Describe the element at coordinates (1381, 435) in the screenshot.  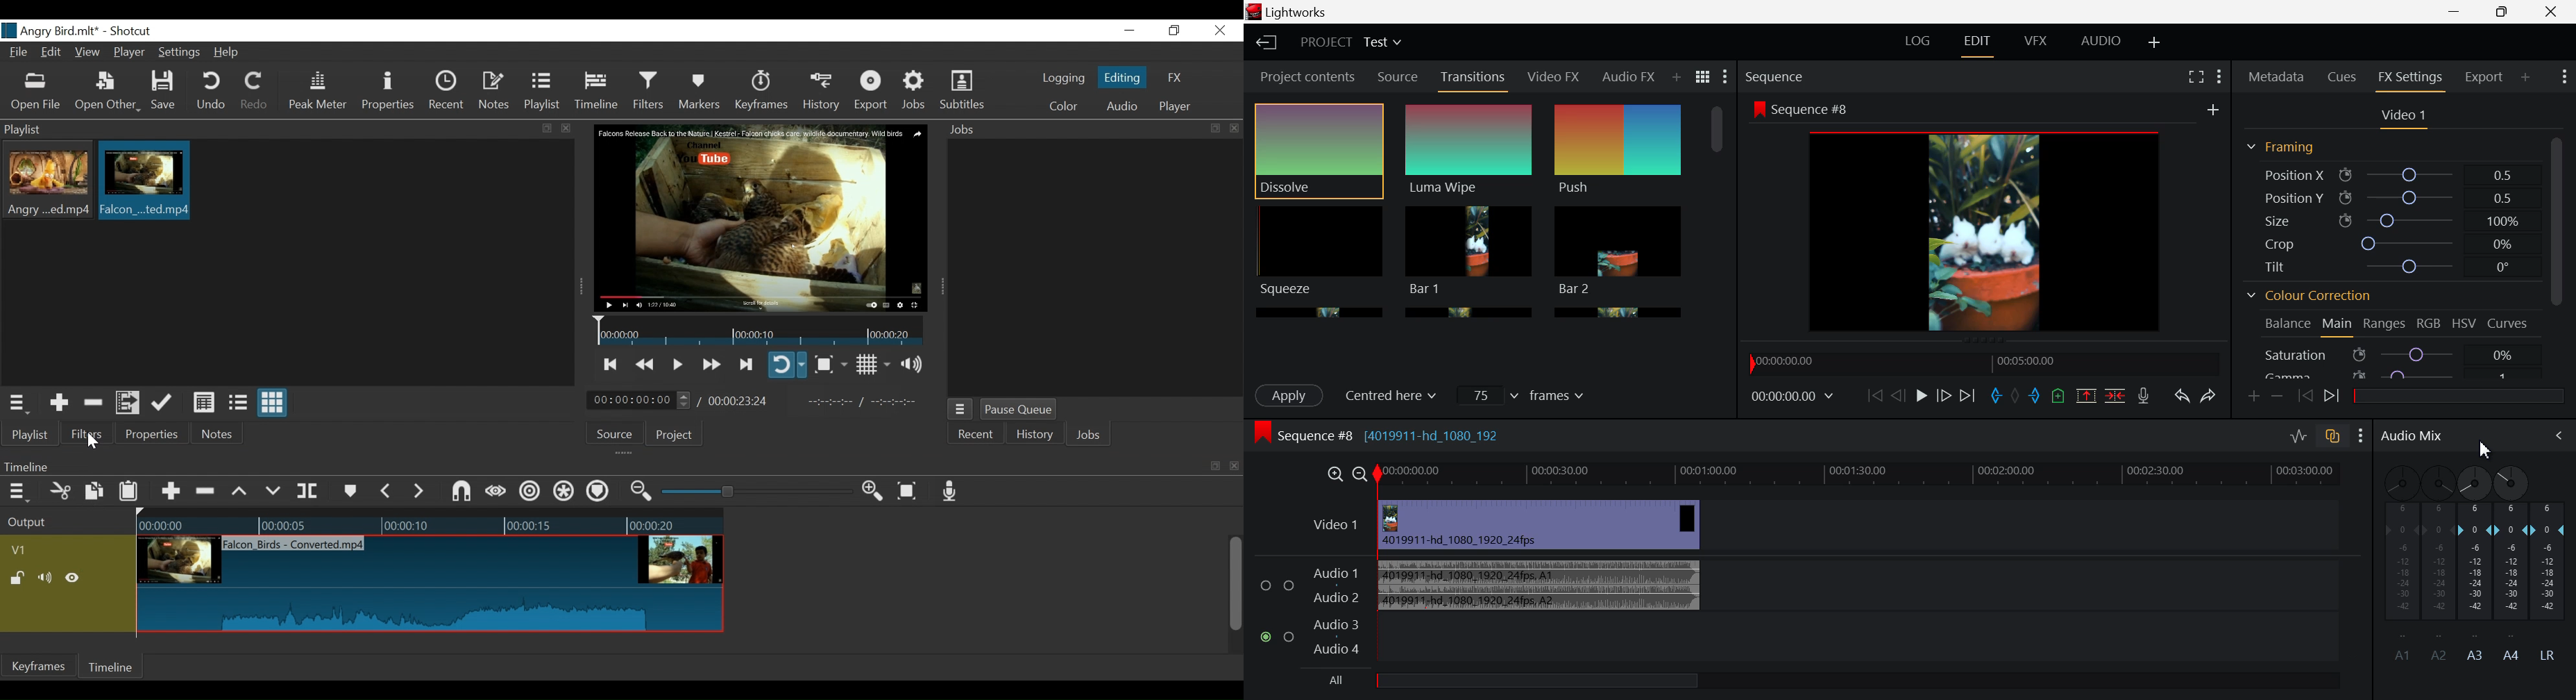
I see `Sequence #8 (4019911-hd_1080_192)` at that location.